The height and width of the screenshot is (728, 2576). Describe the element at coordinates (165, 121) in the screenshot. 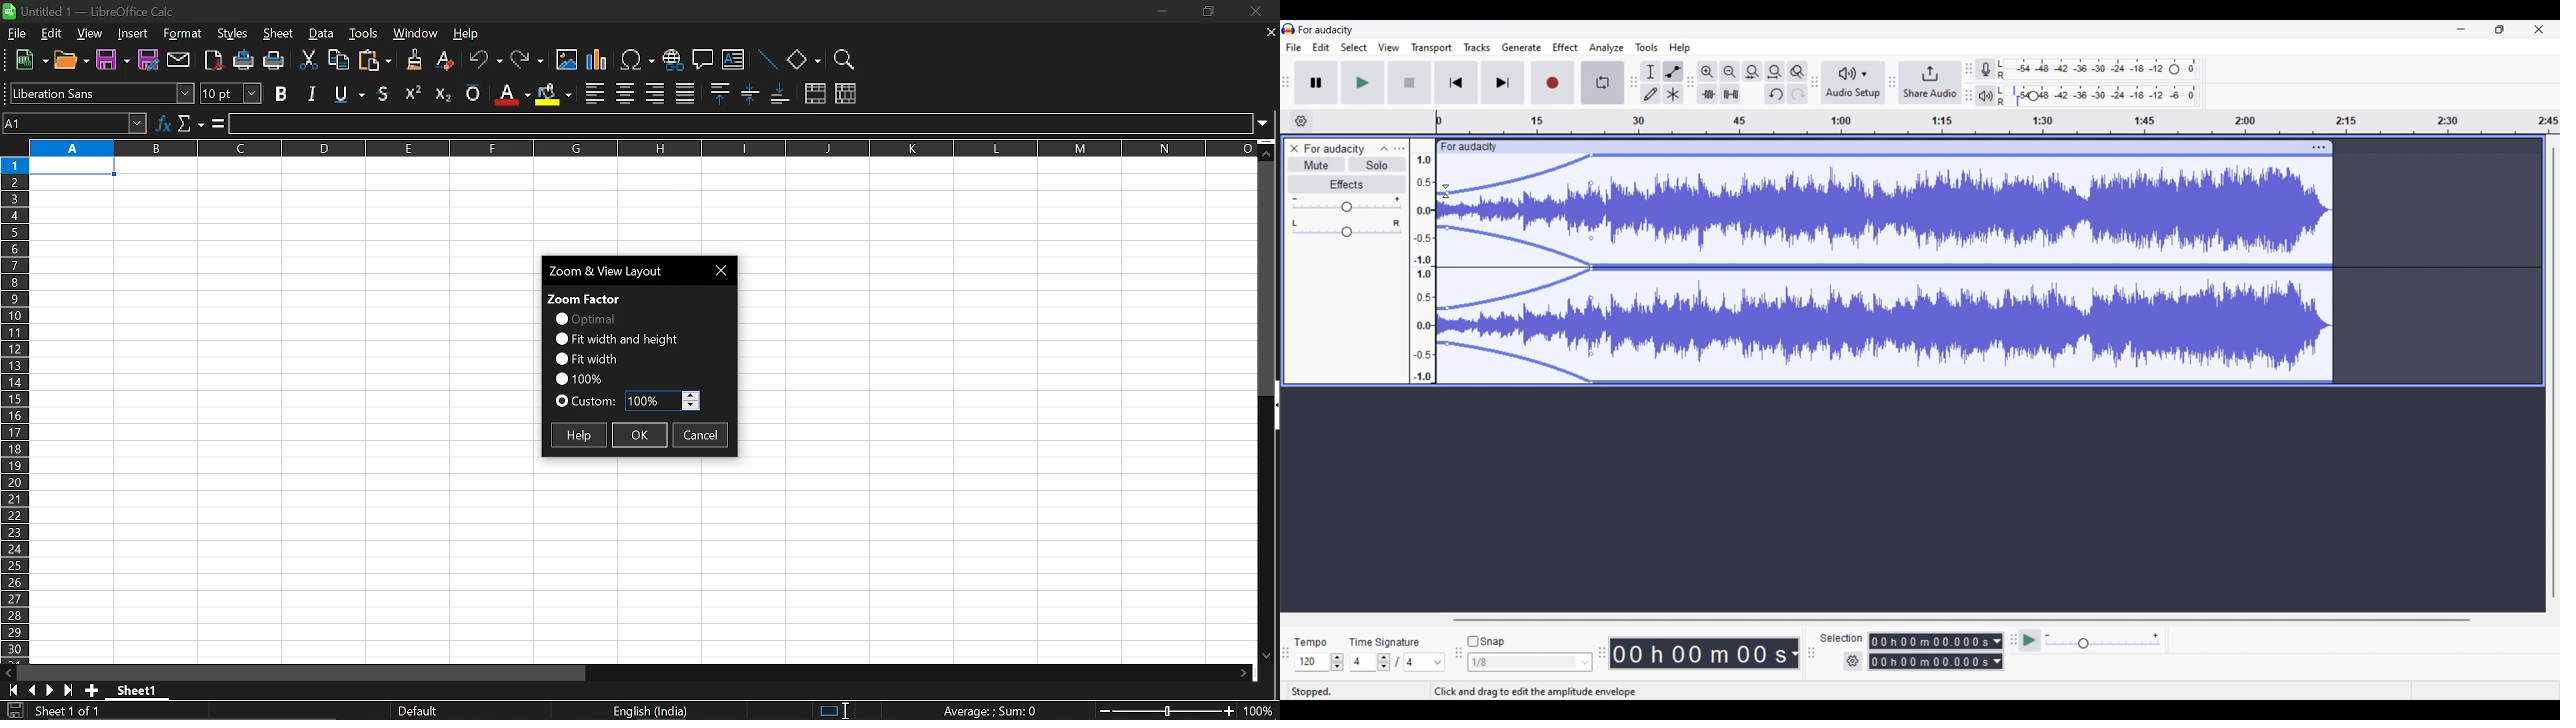

I see `function wizard` at that location.